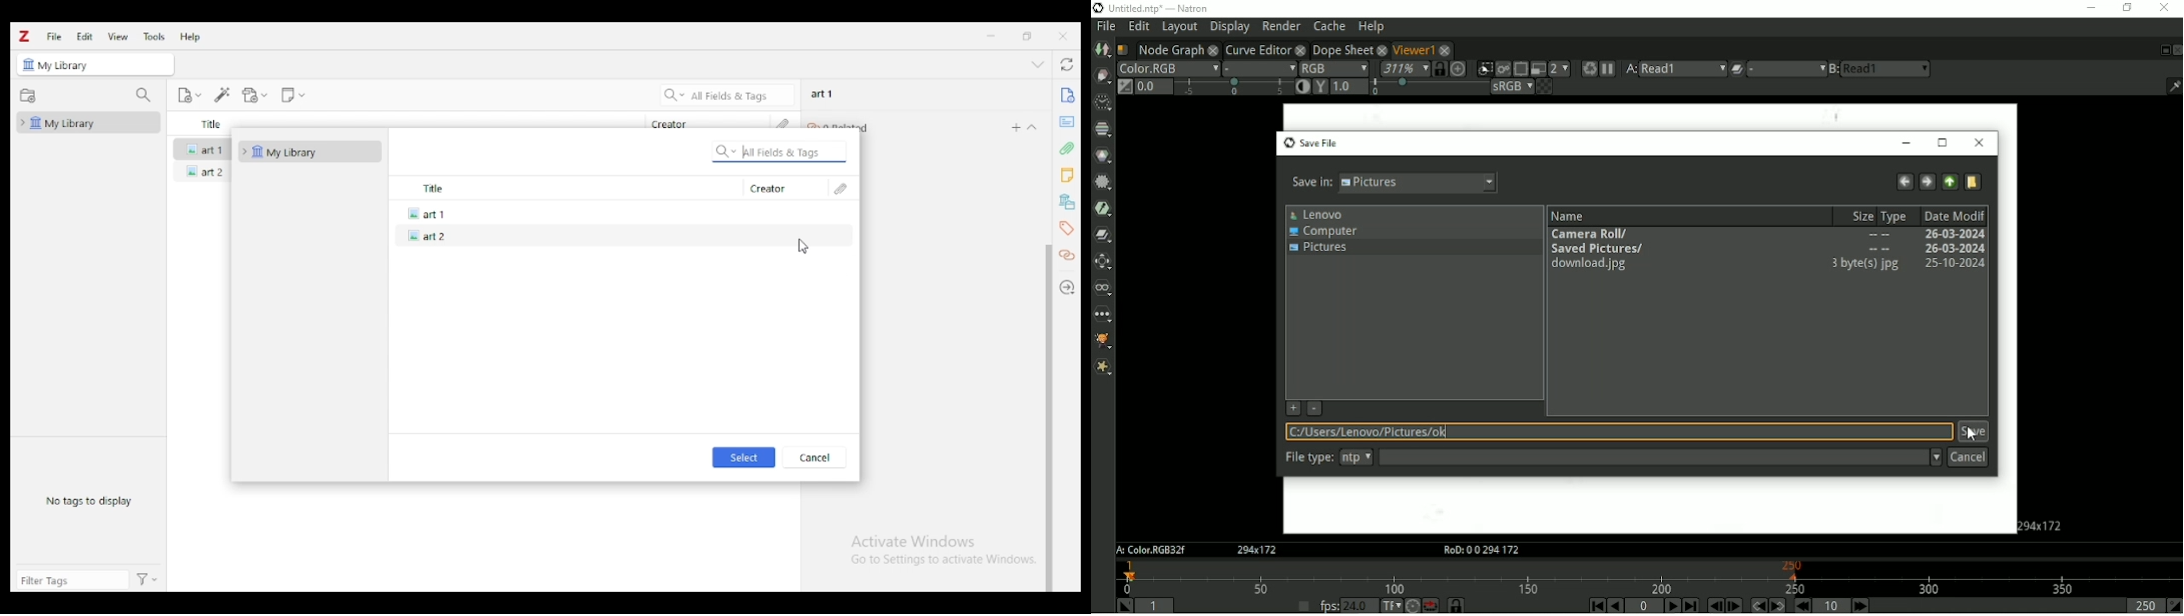 The height and width of the screenshot is (616, 2184). Describe the element at coordinates (145, 96) in the screenshot. I see `filter collection` at that location.